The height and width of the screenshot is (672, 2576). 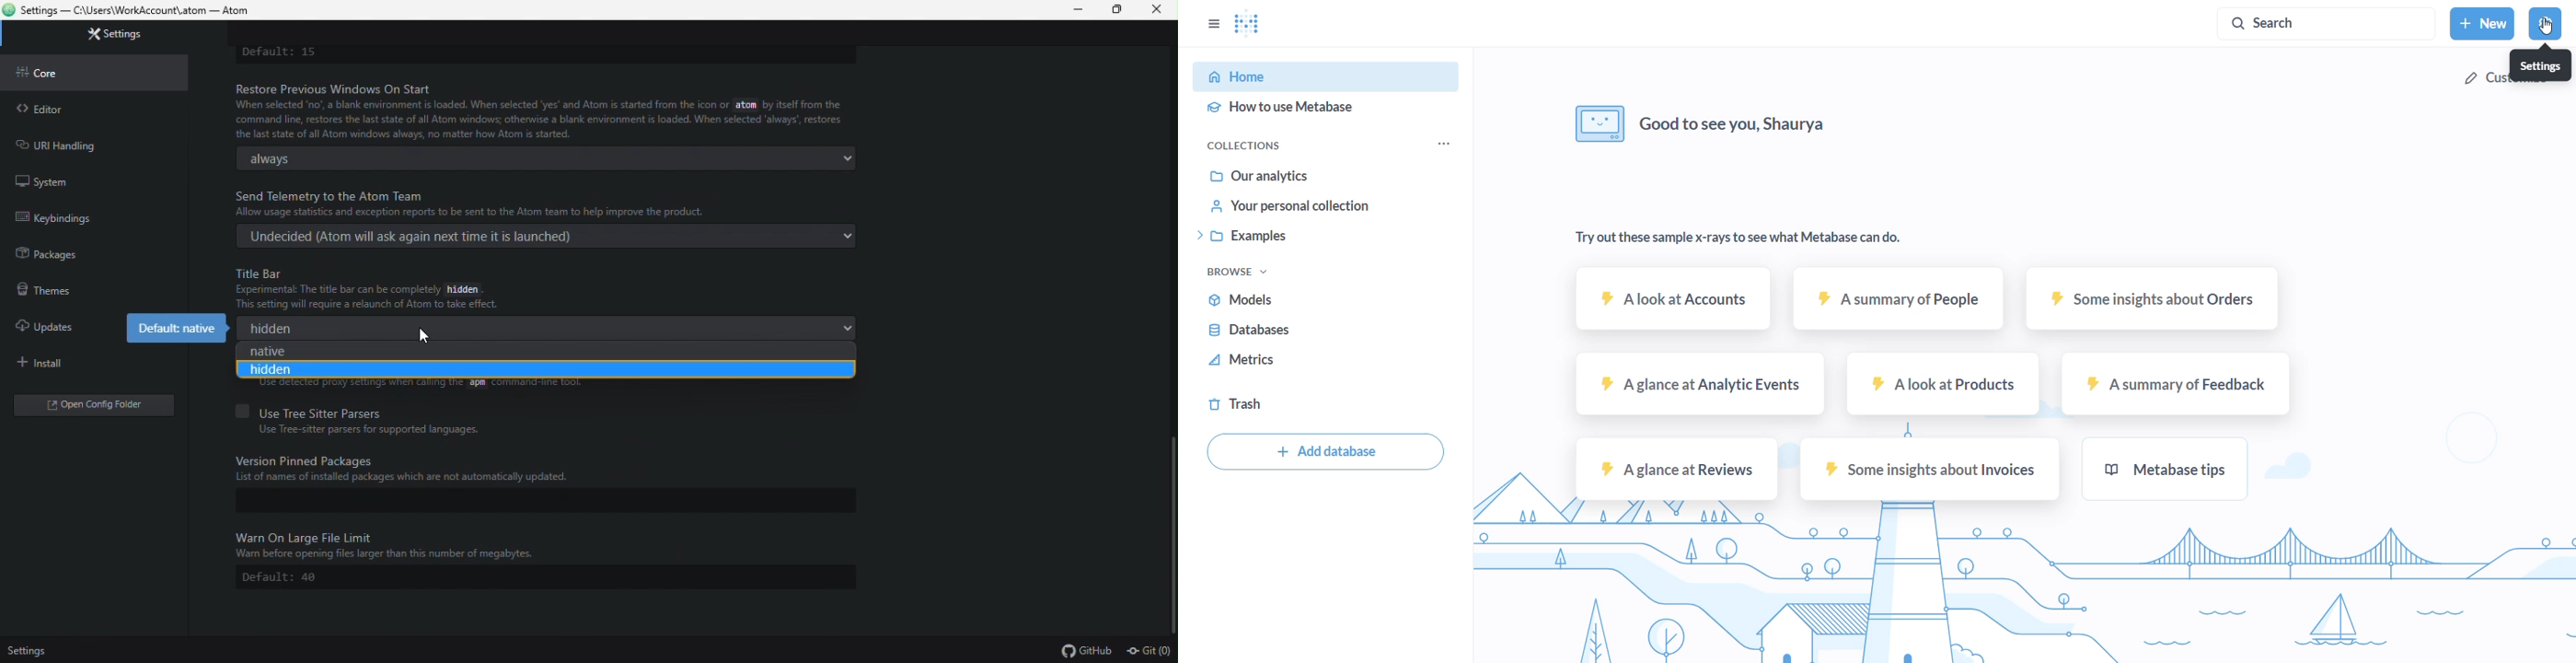 What do you see at coordinates (1150, 653) in the screenshot?
I see `git` at bounding box center [1150, 653].